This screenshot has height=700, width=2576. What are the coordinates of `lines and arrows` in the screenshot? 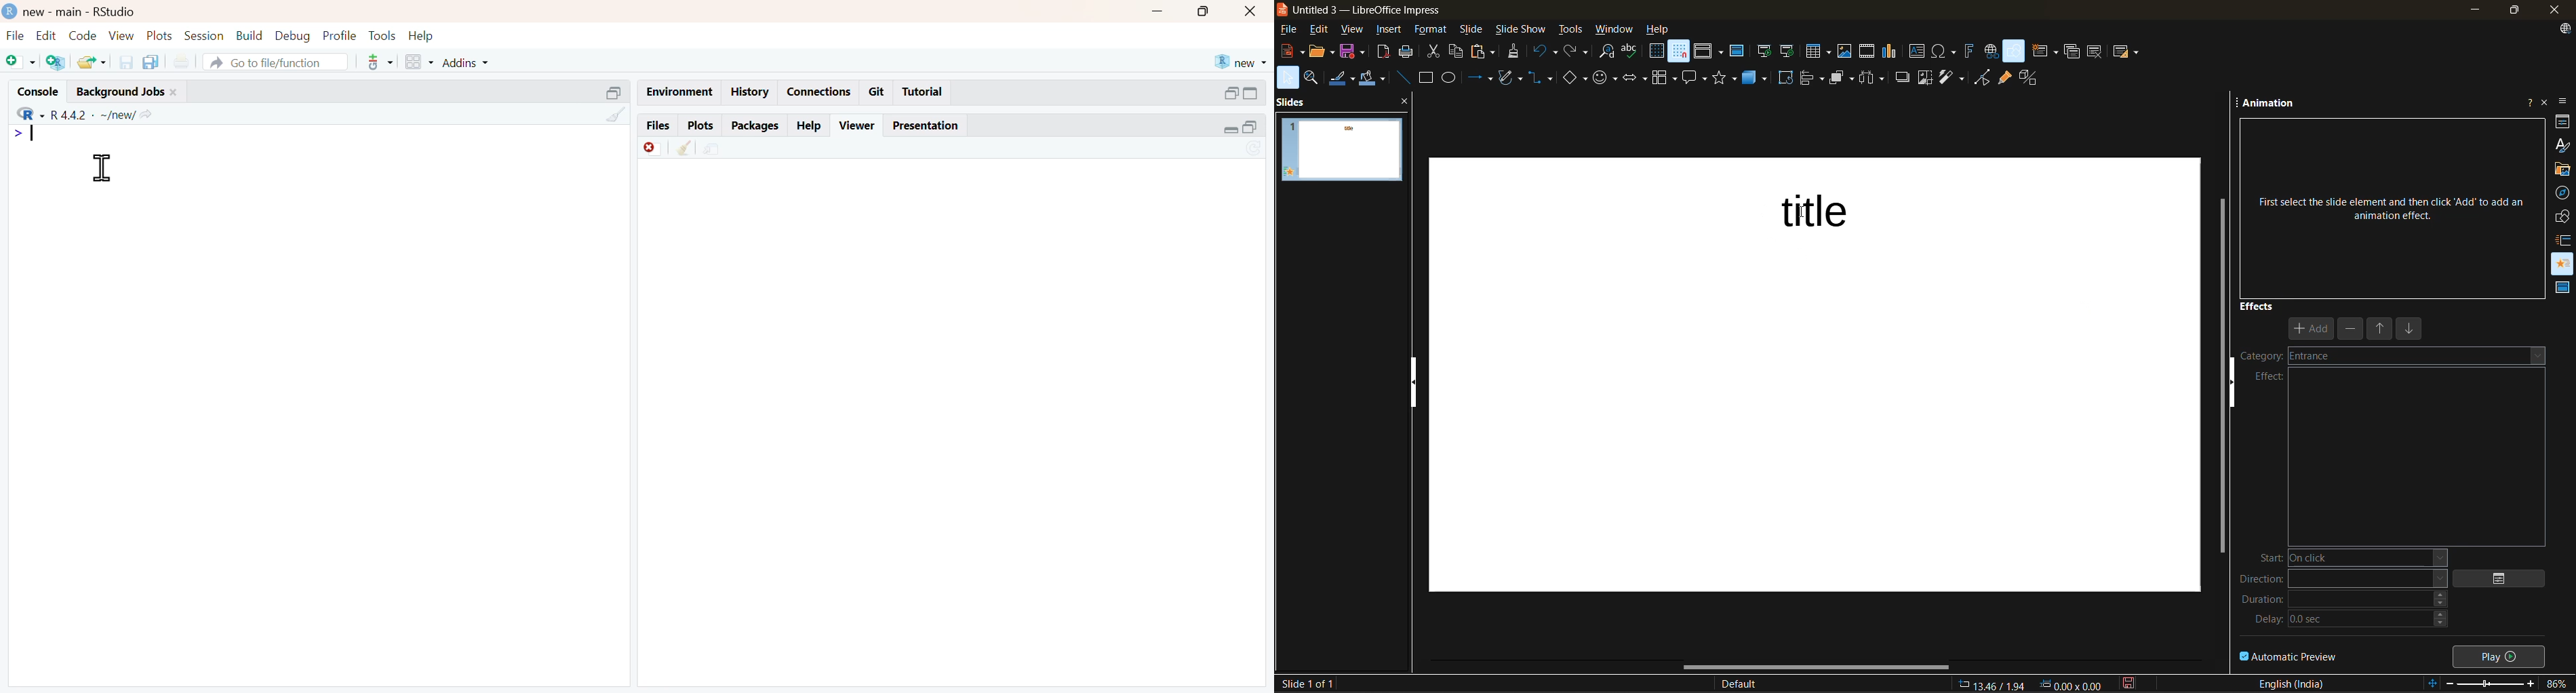 It's located at (1484, 79).